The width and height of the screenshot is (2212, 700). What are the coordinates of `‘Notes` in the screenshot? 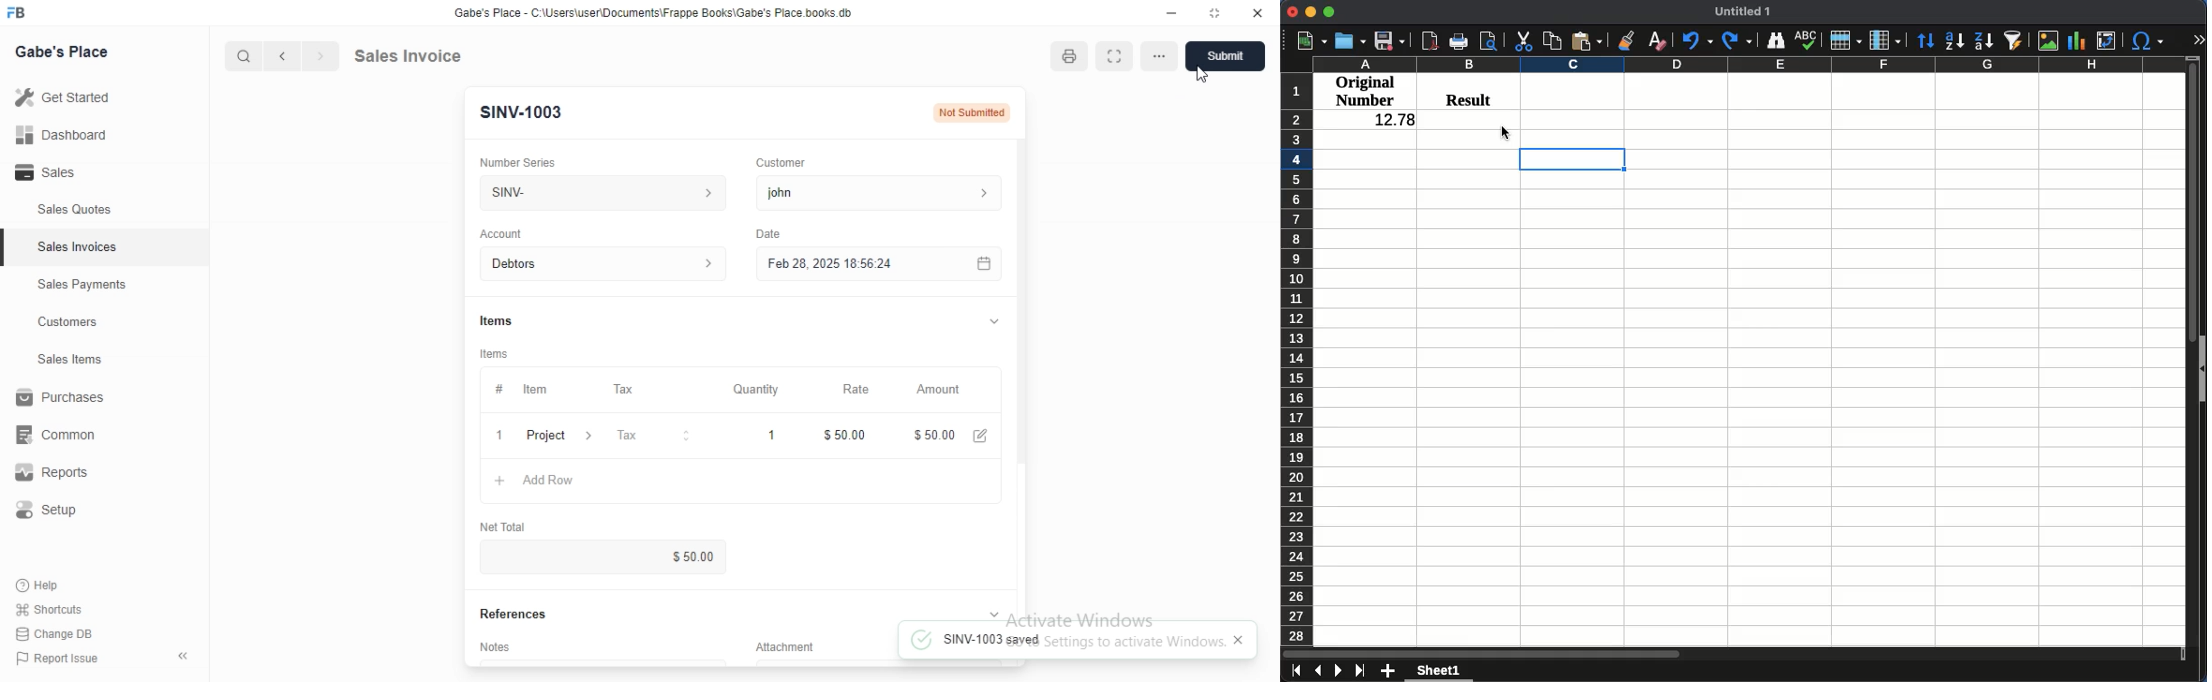 It's located at (499, 650).